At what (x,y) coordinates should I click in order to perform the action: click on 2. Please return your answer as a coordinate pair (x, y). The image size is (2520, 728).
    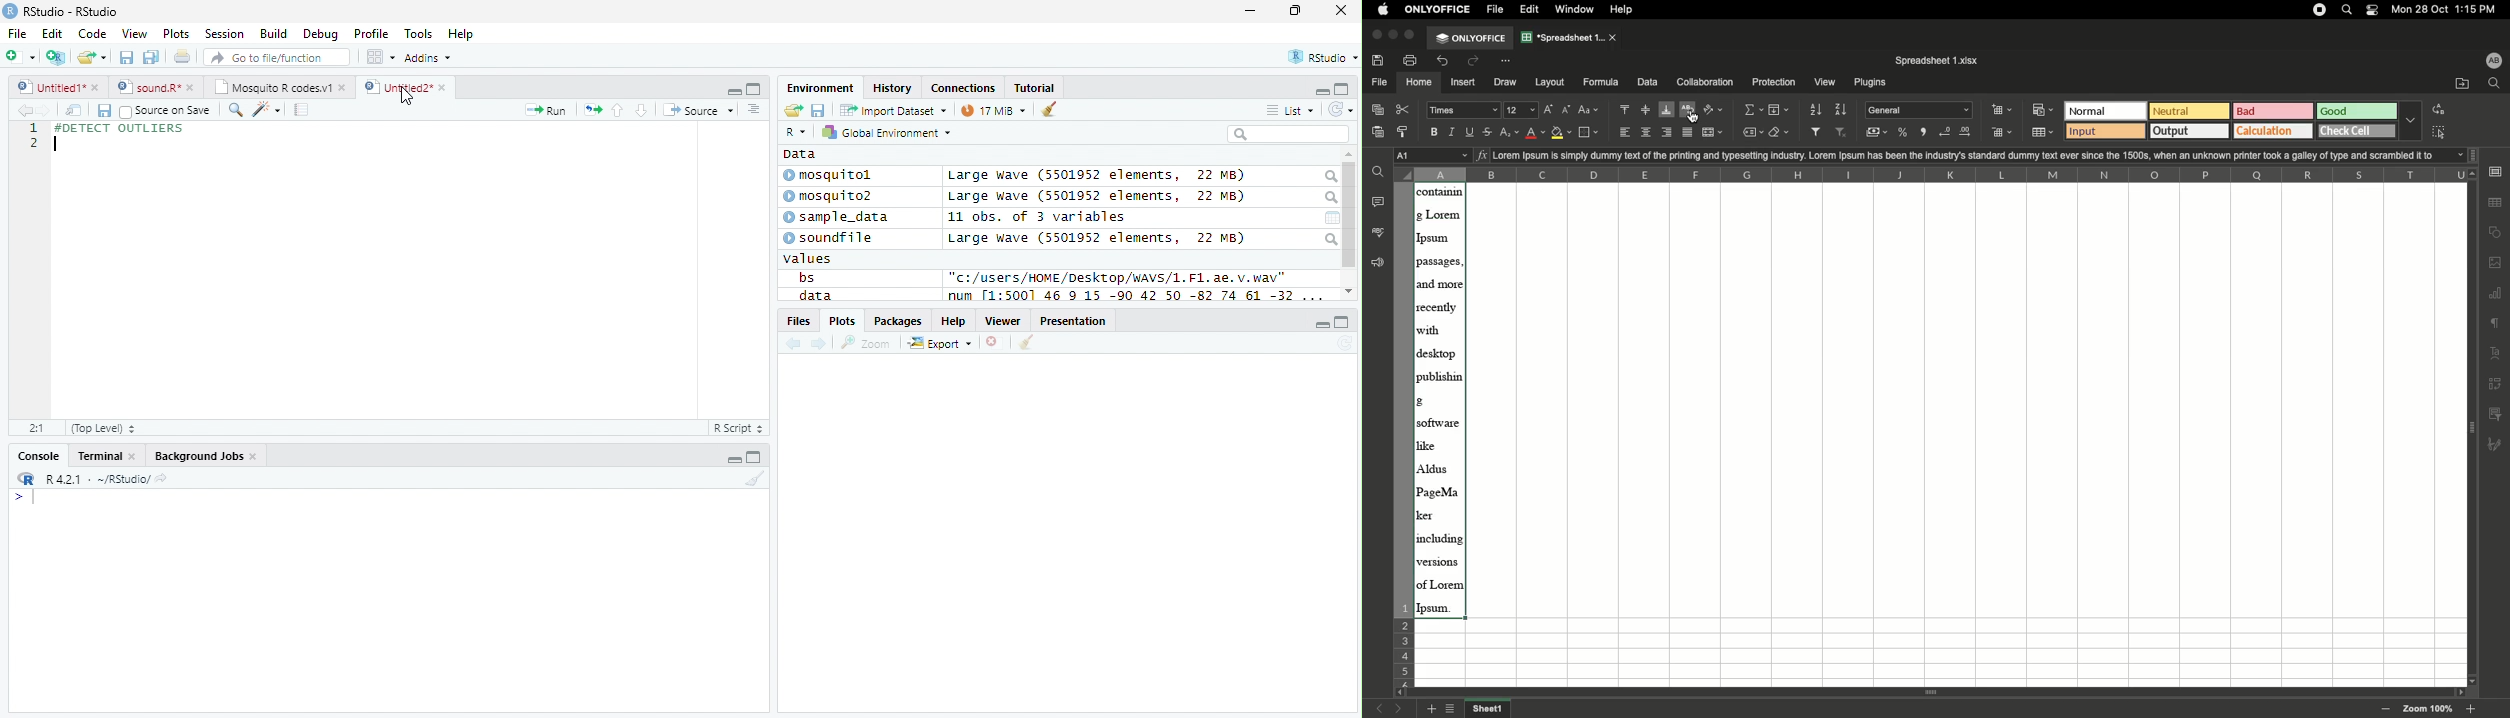
    Looking at the image, I should click on (33, 142).